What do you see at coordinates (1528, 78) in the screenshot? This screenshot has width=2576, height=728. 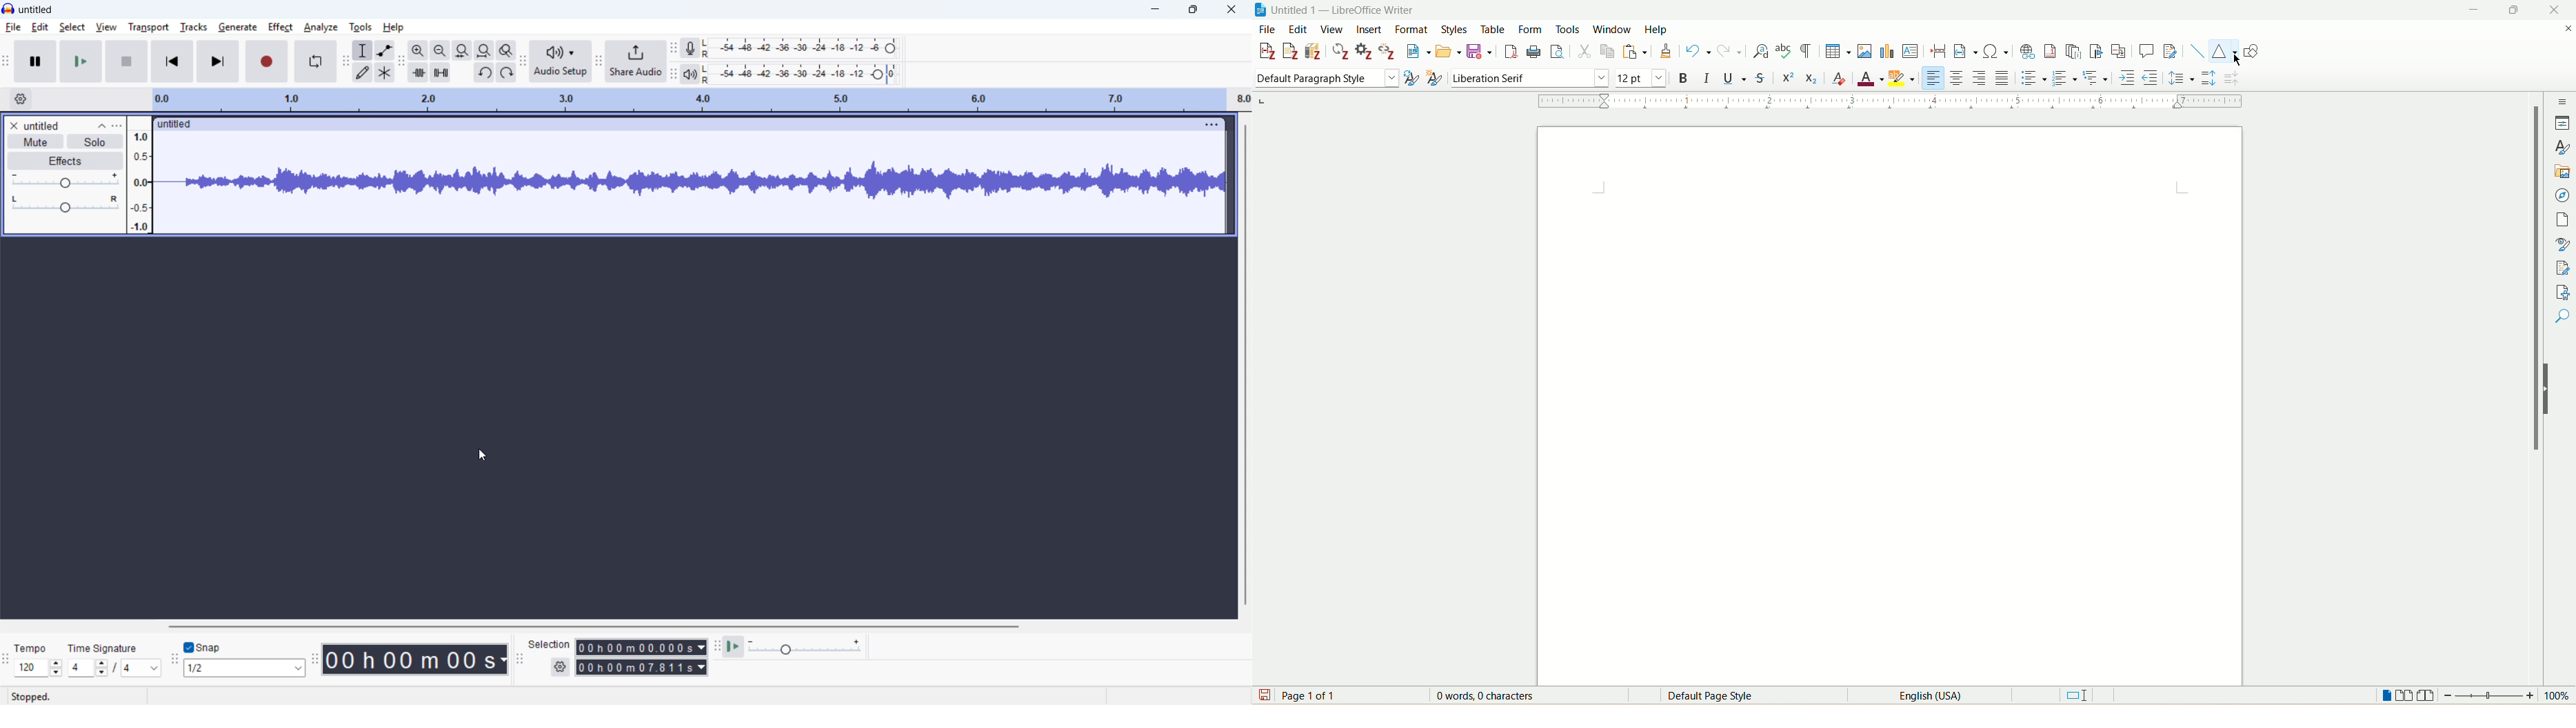 I see `font name` at bounding box center [1528, 78].